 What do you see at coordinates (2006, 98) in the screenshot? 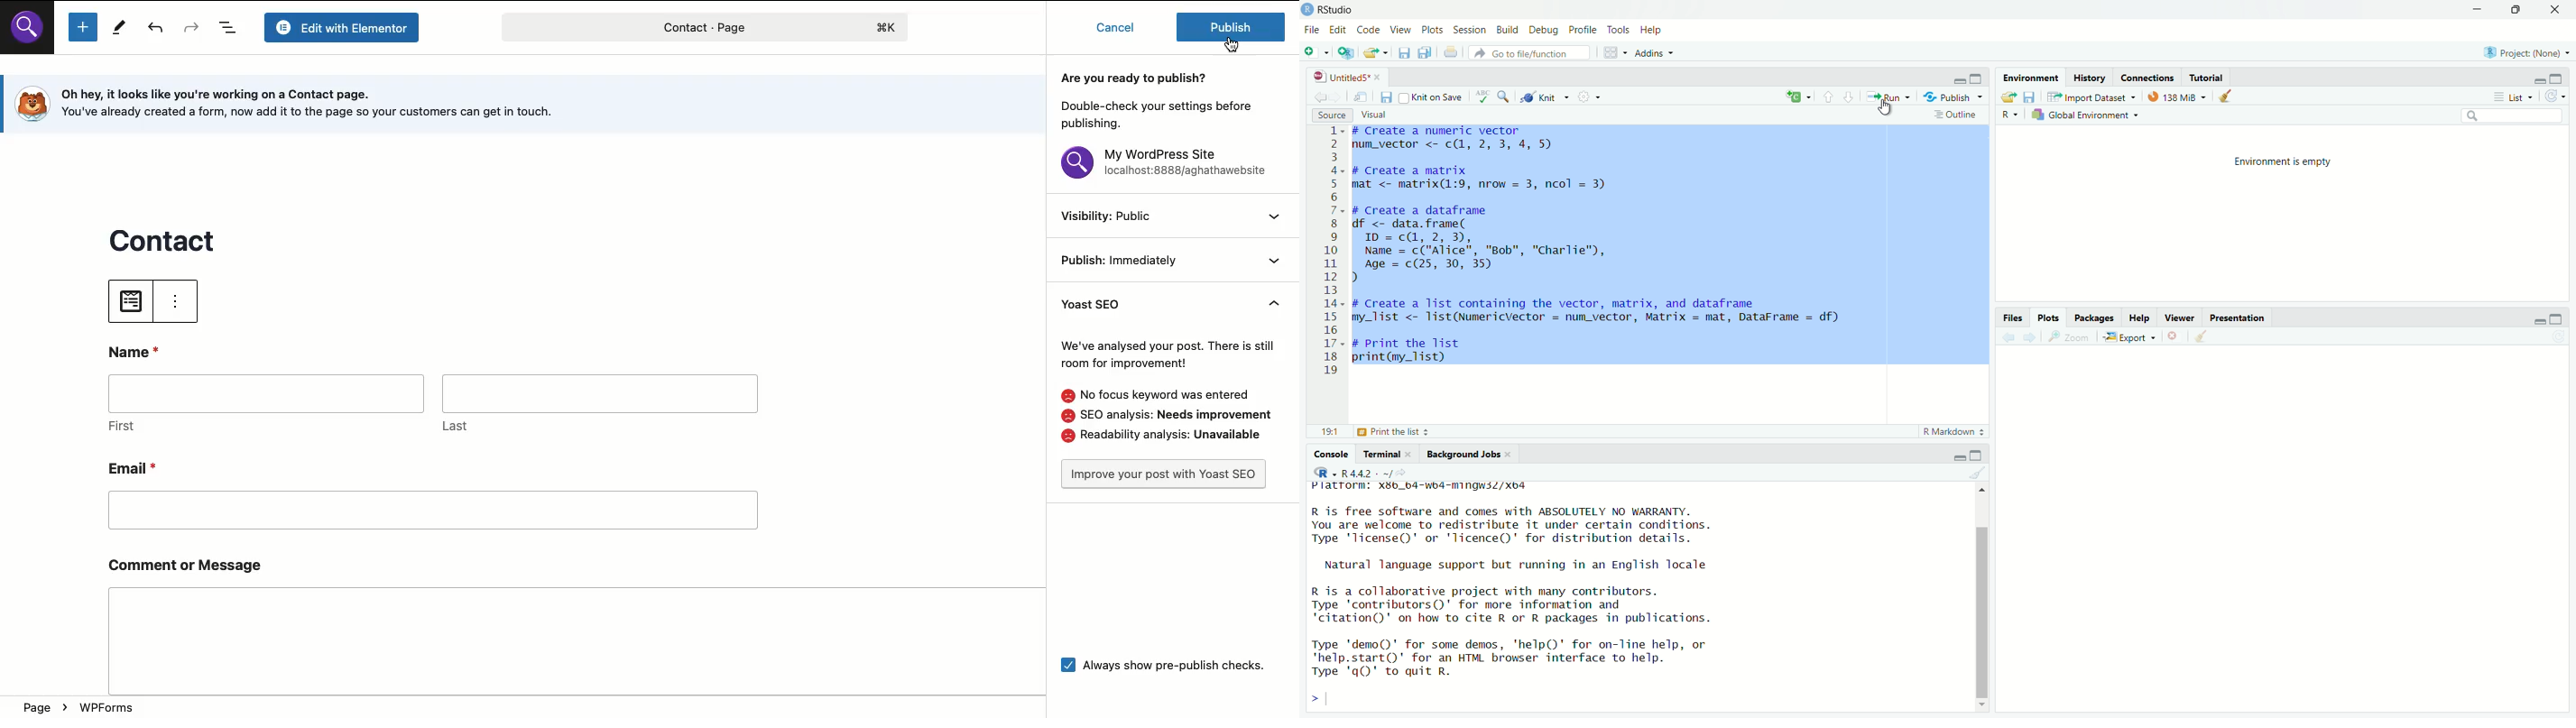
I see `export` at bounding box center [2006, 98].